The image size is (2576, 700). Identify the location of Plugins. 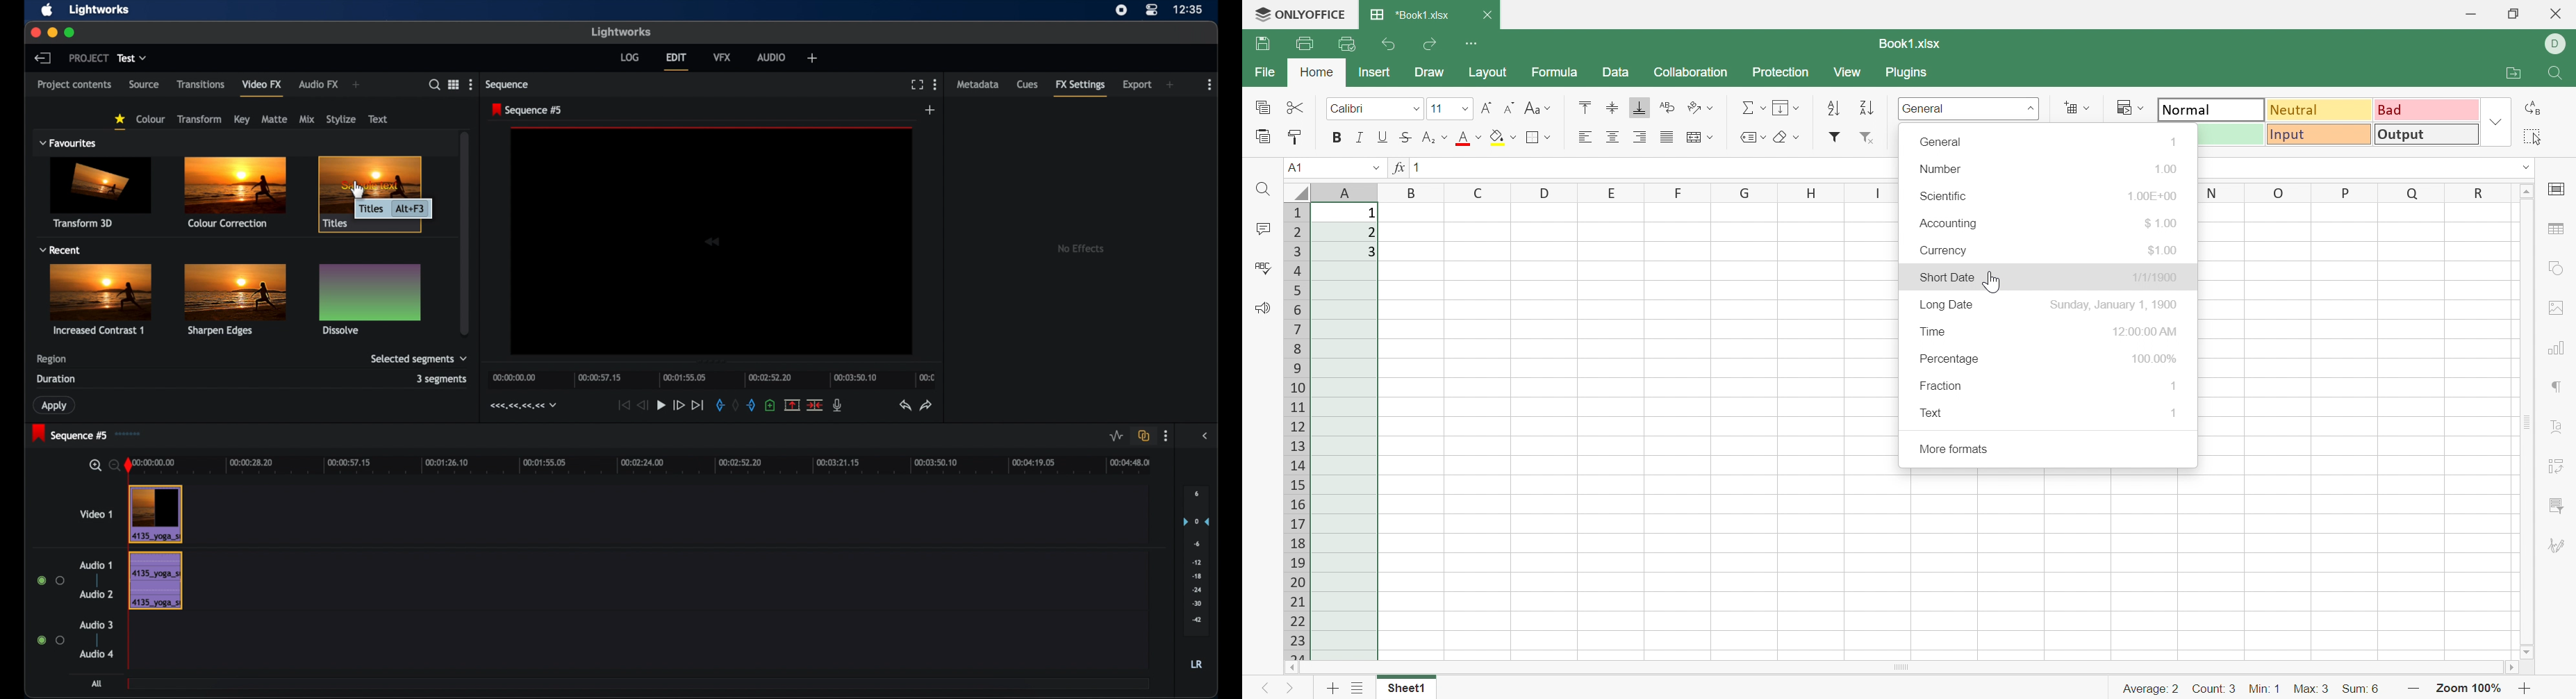
(1910, 73).